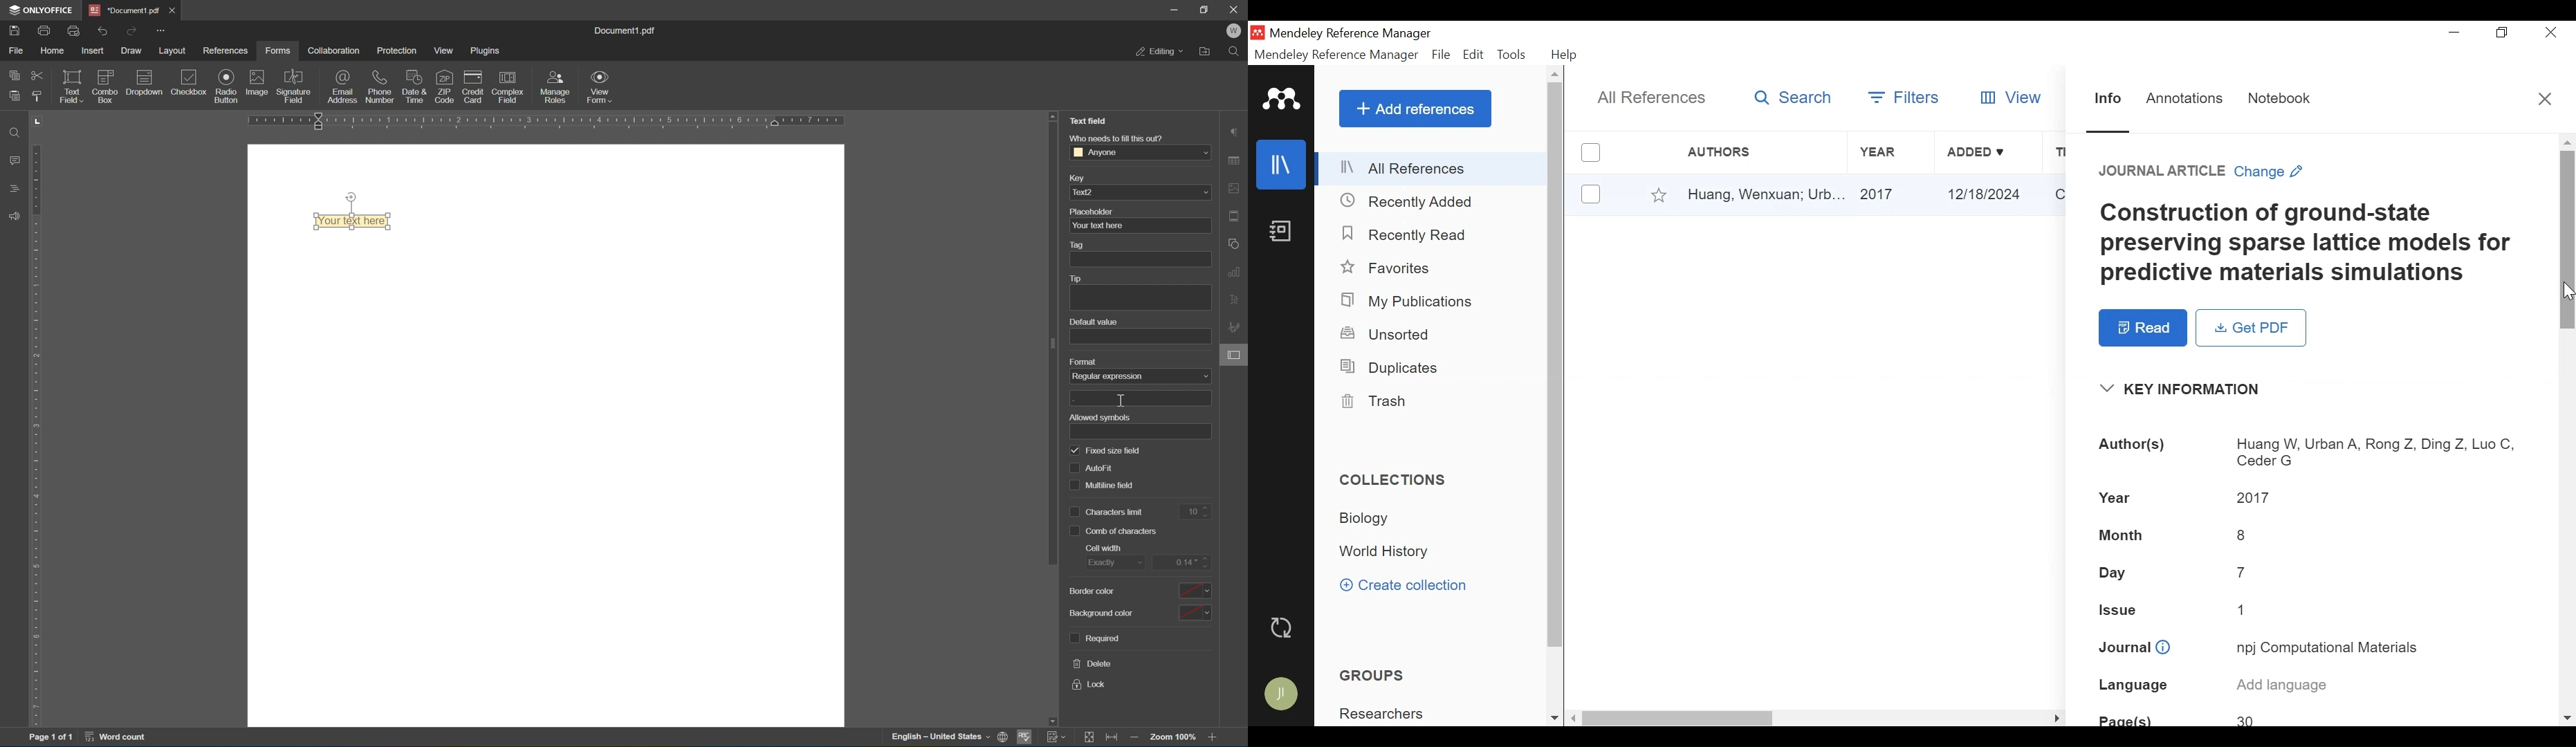 The image size is (2576, 756). I want to click on Create Collection, so click(1403, 584).